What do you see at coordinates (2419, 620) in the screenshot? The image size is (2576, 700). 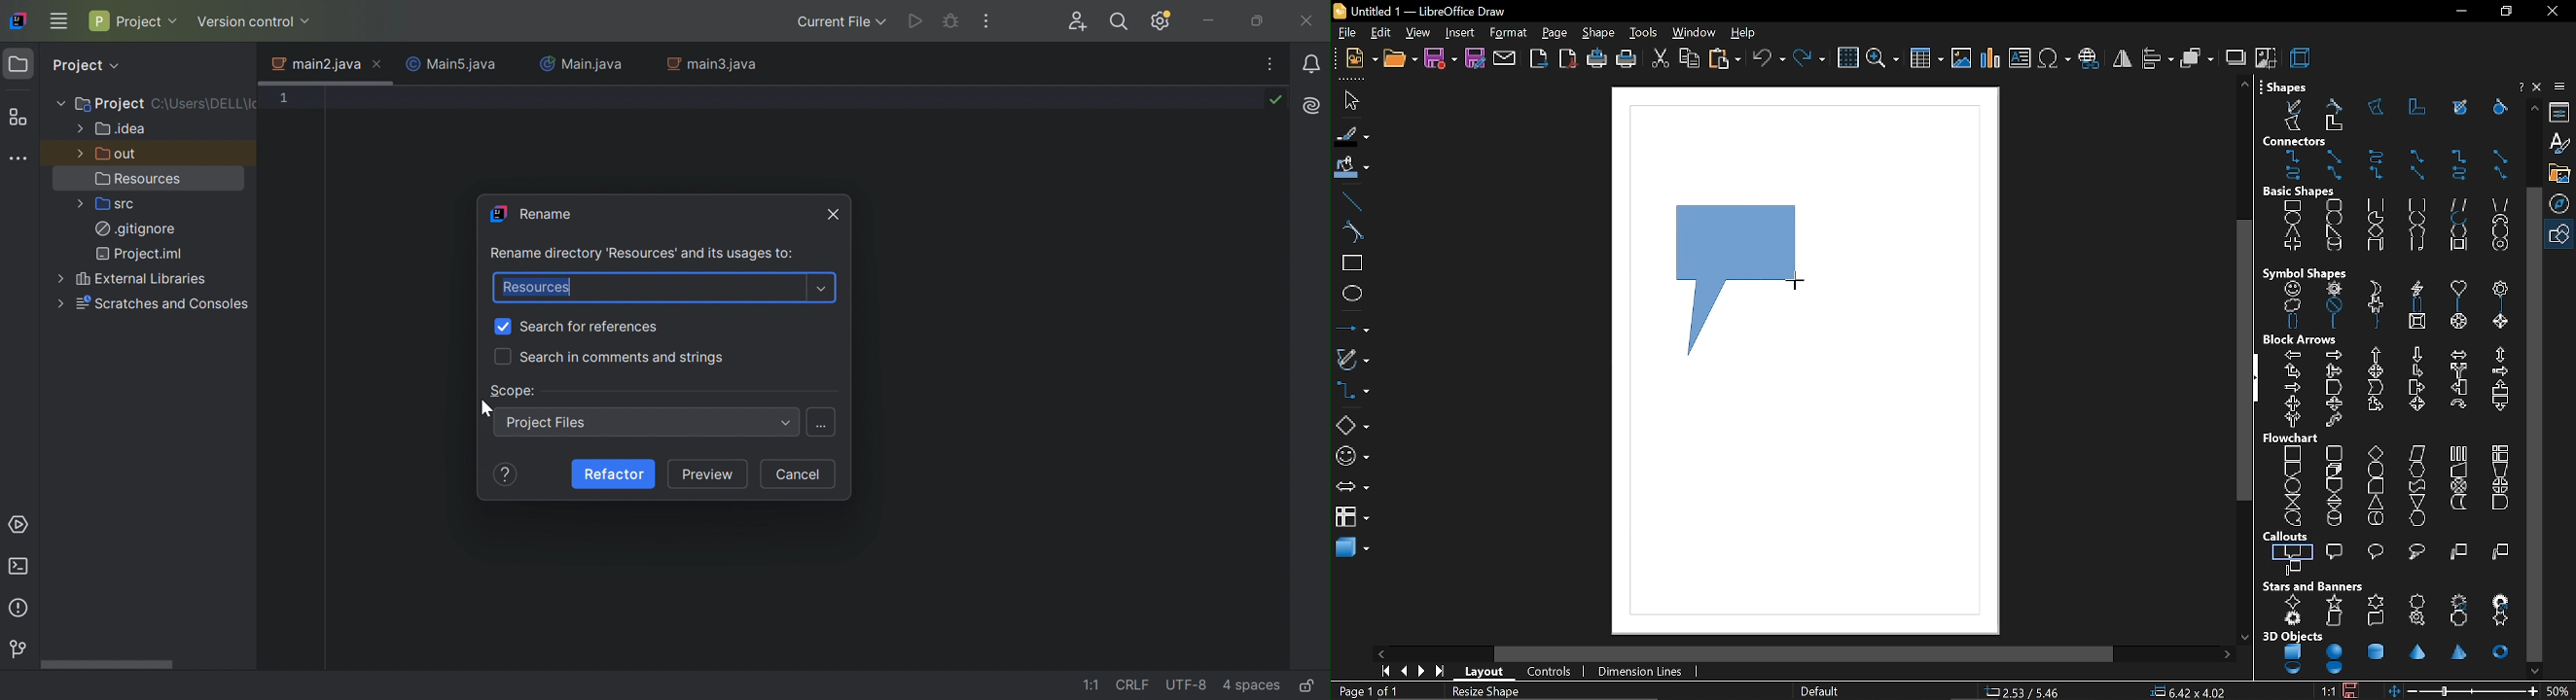 I see `signet` at bounding box center [2419, 620].